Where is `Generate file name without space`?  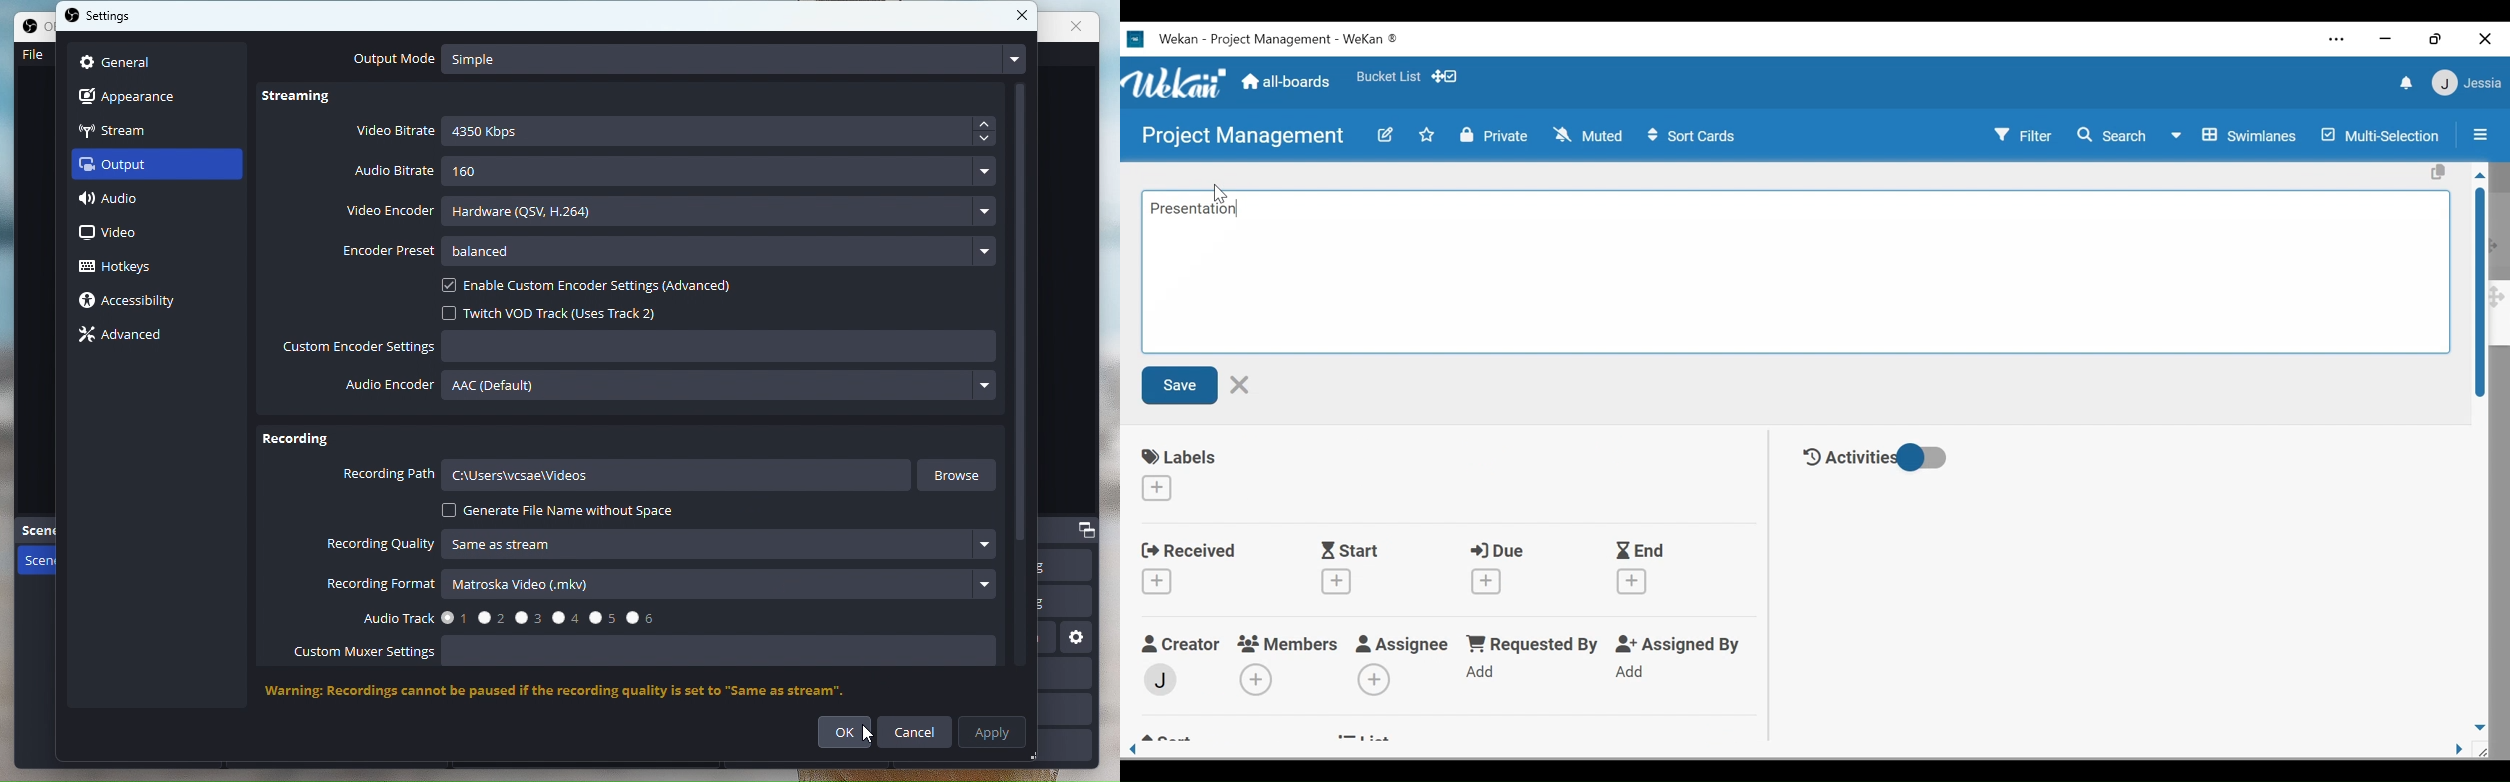
Generate file name without space is located at coordinates (560, 511).